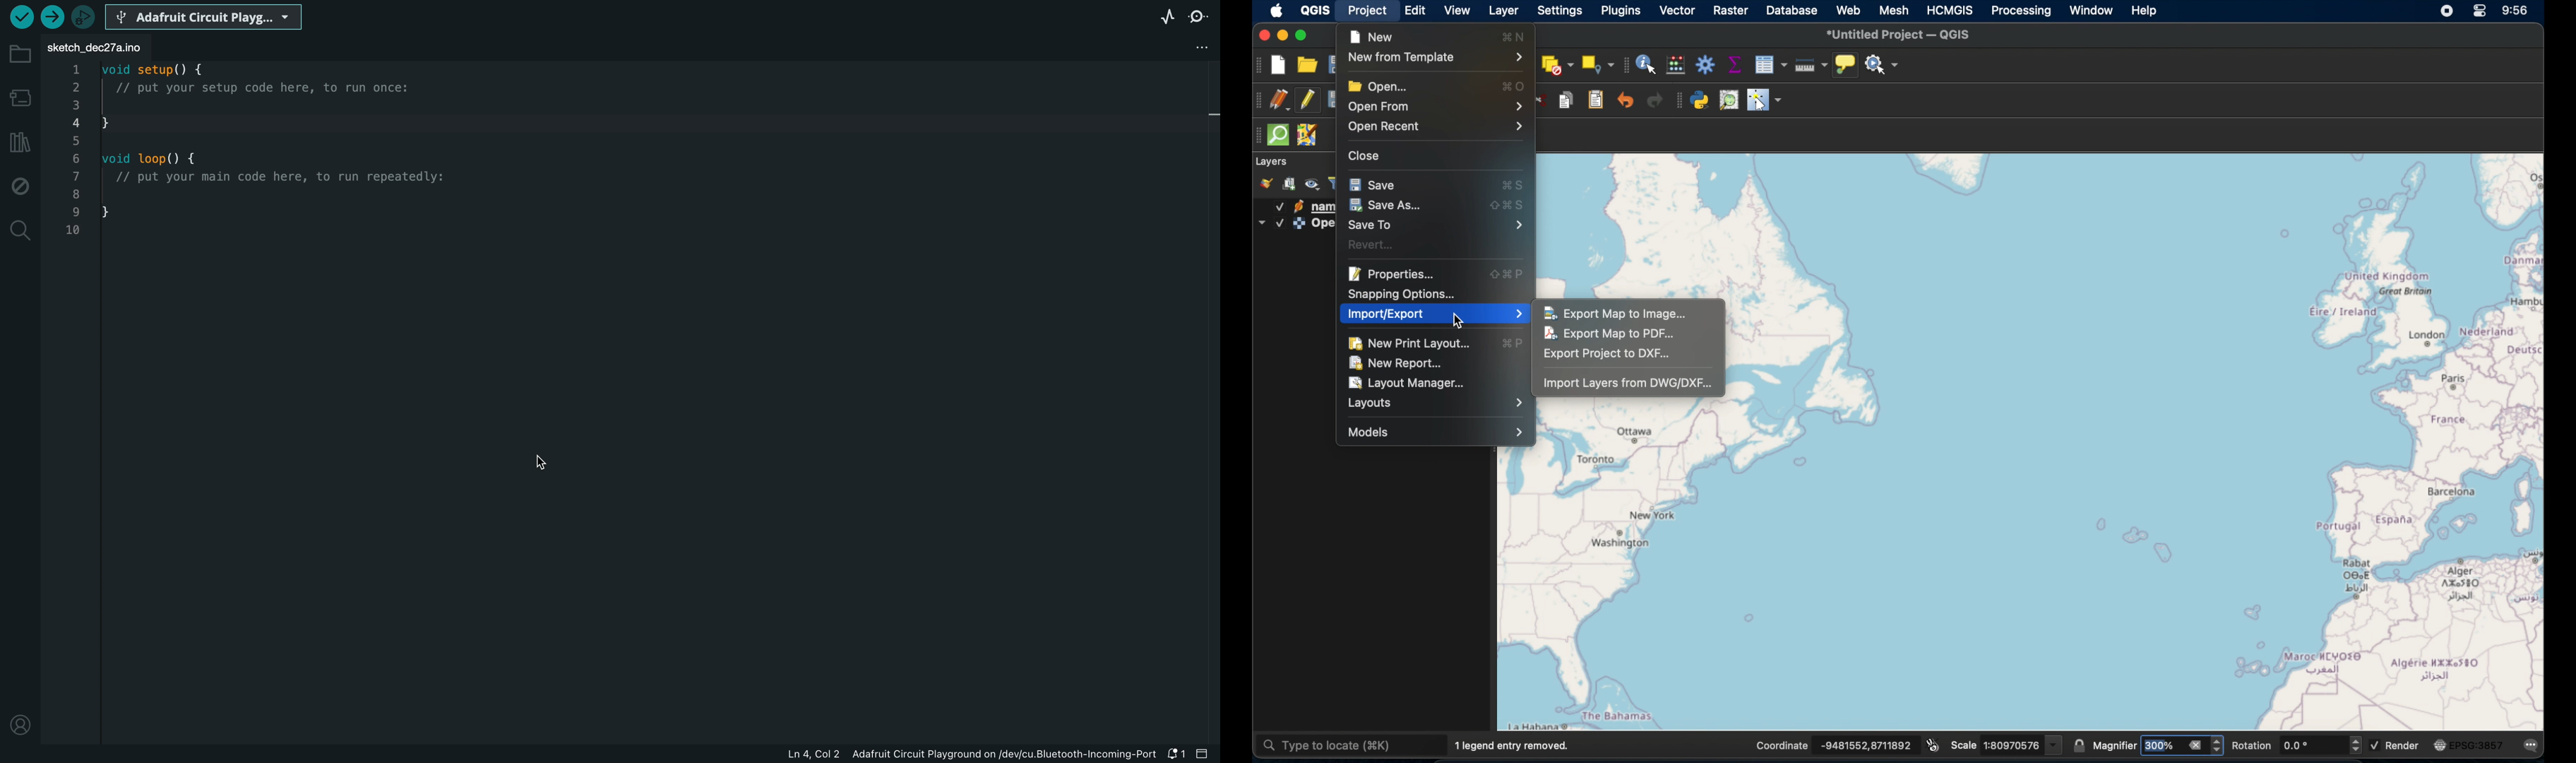 The image size is (2576, 784). What do you see at coordinates (2517, 12) in the screenshot?
I see `time` at bounding box center [2517, 12].